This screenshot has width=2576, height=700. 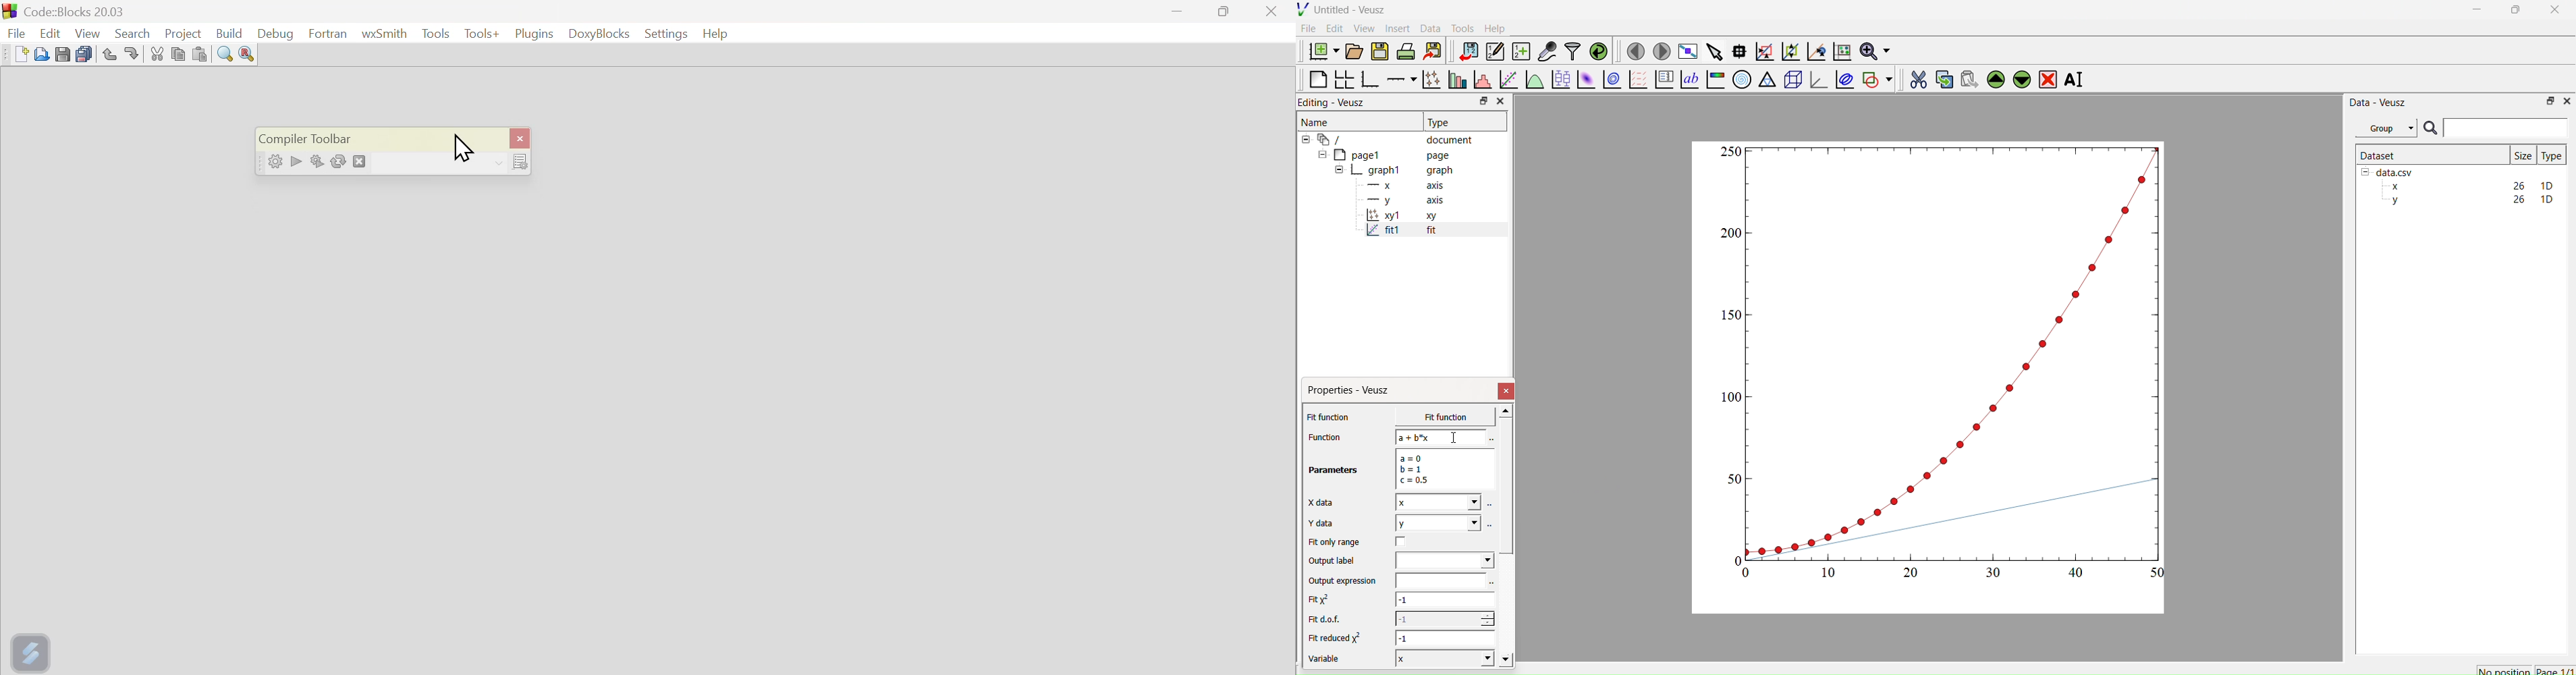 I want to click on Polar Graph, so click(x=1742, y=79).